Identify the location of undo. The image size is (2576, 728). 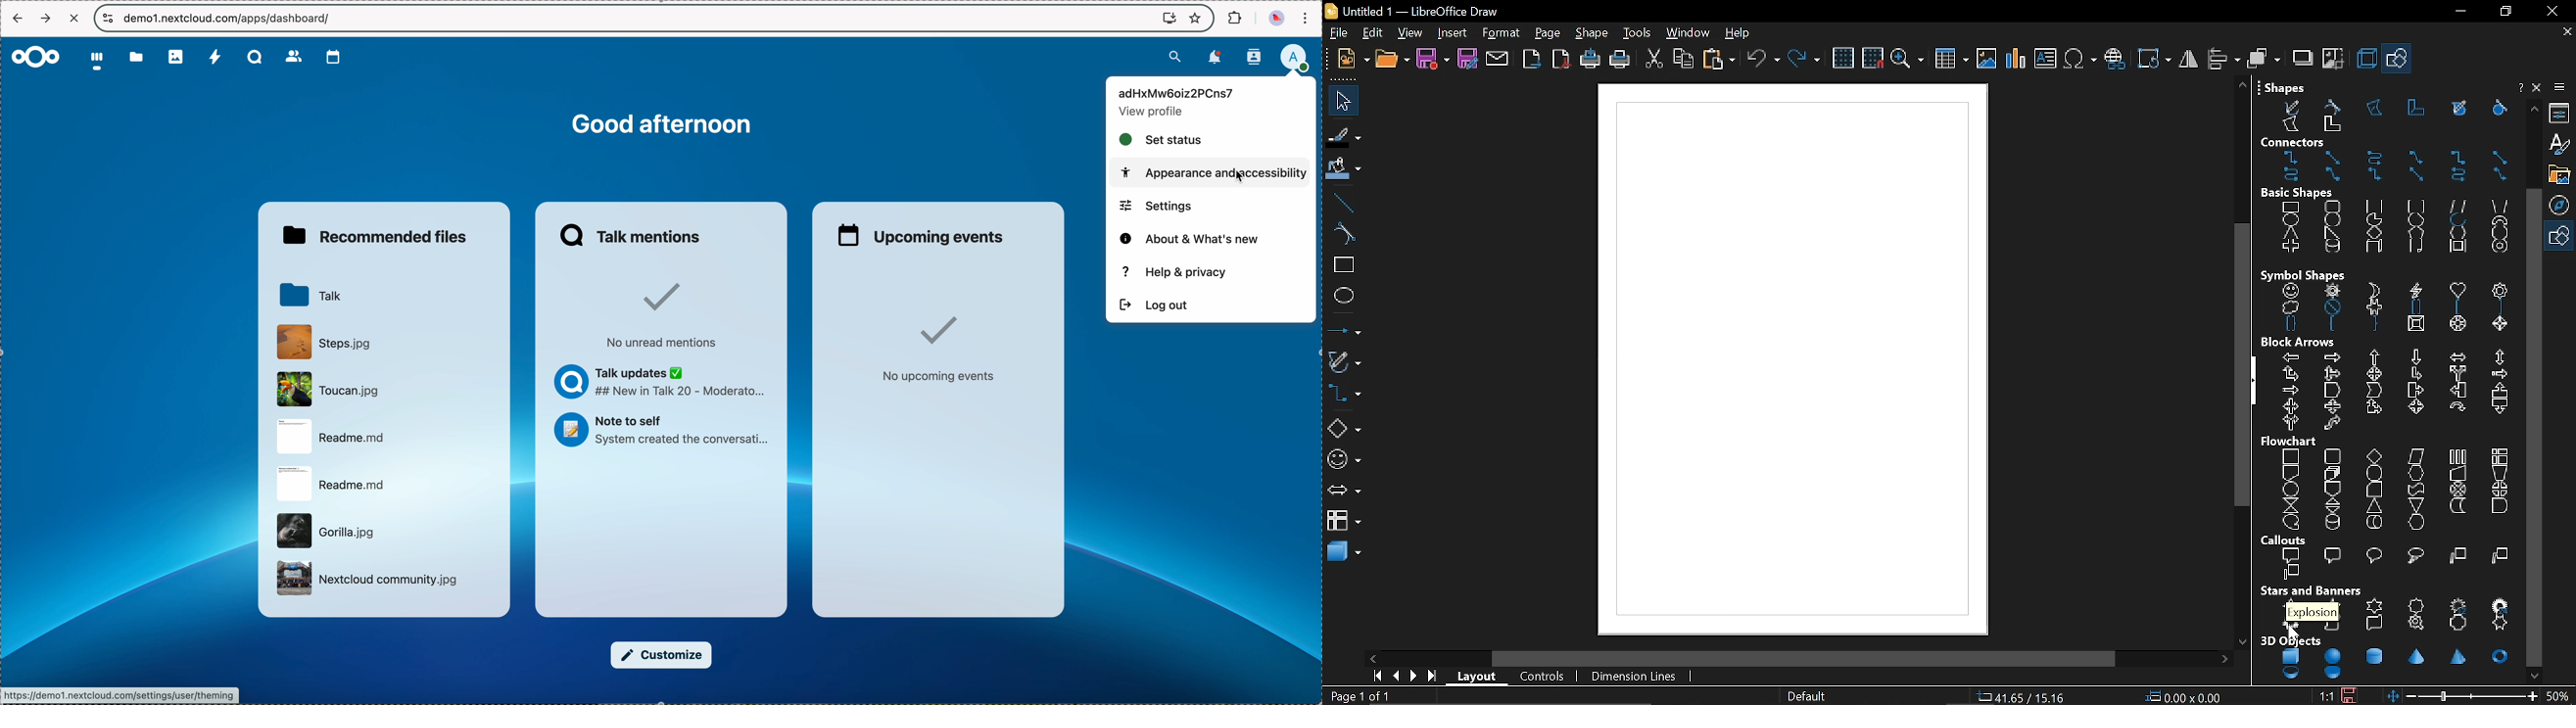
(1763, 60).